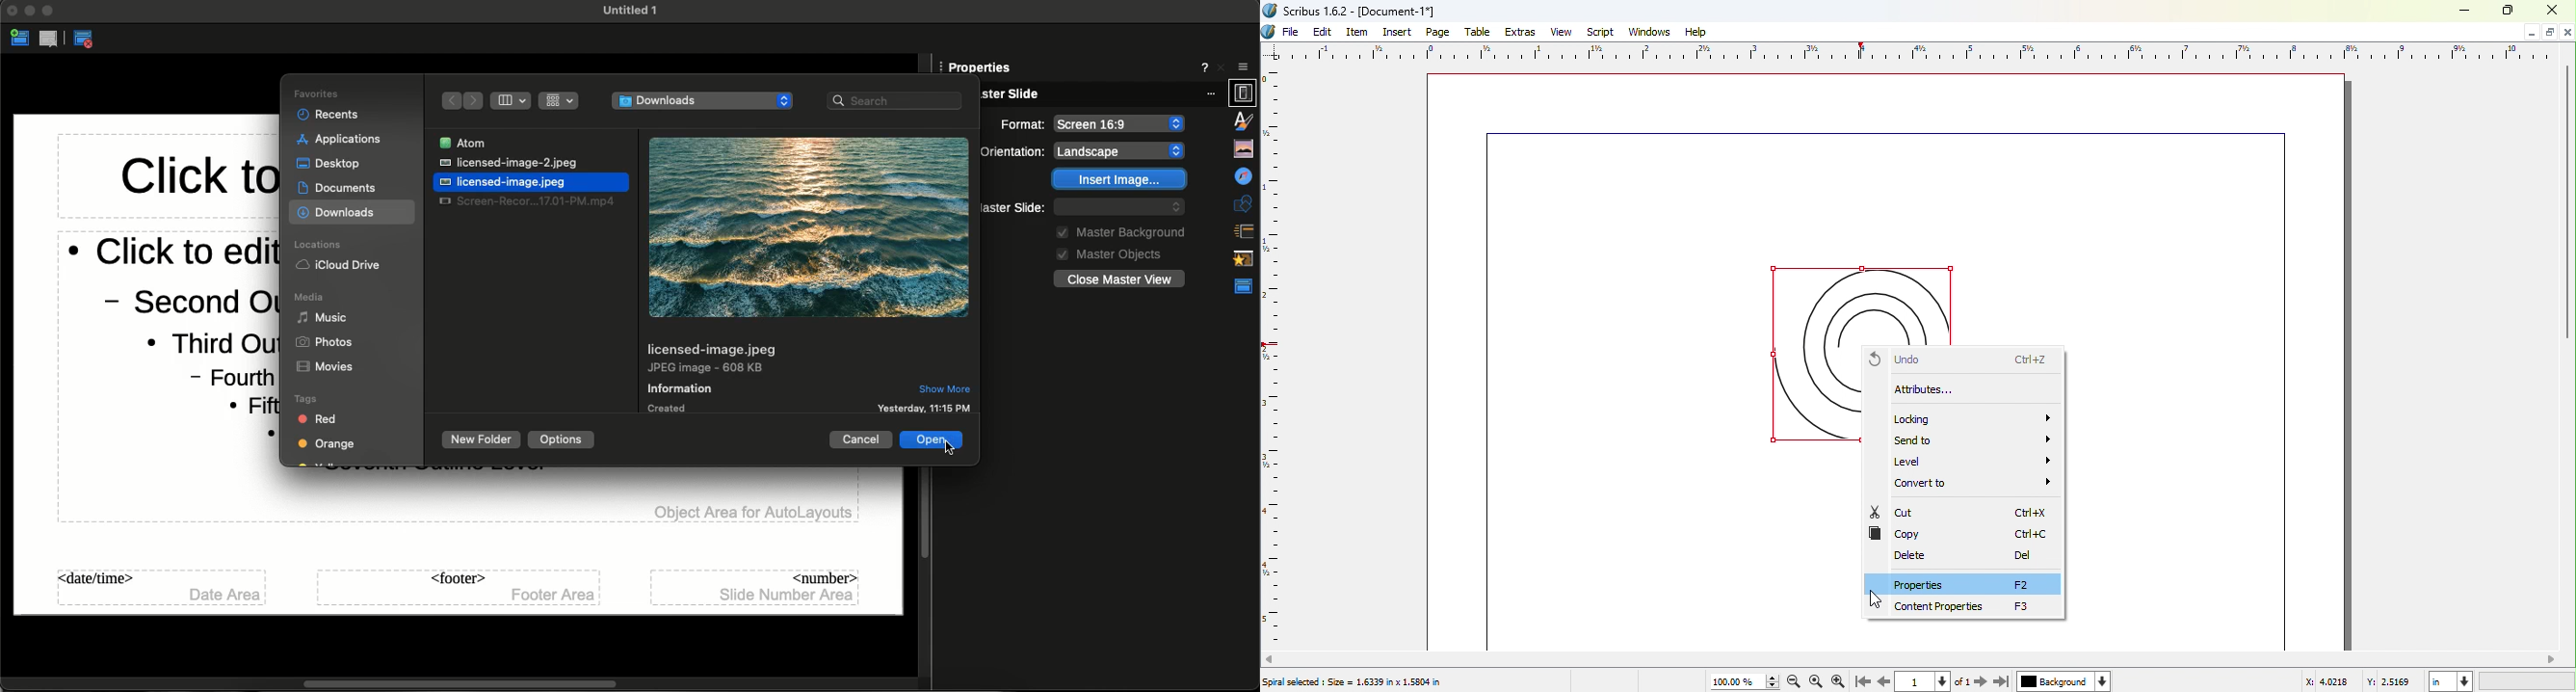  I want to click on Tags, so click(311, 400).